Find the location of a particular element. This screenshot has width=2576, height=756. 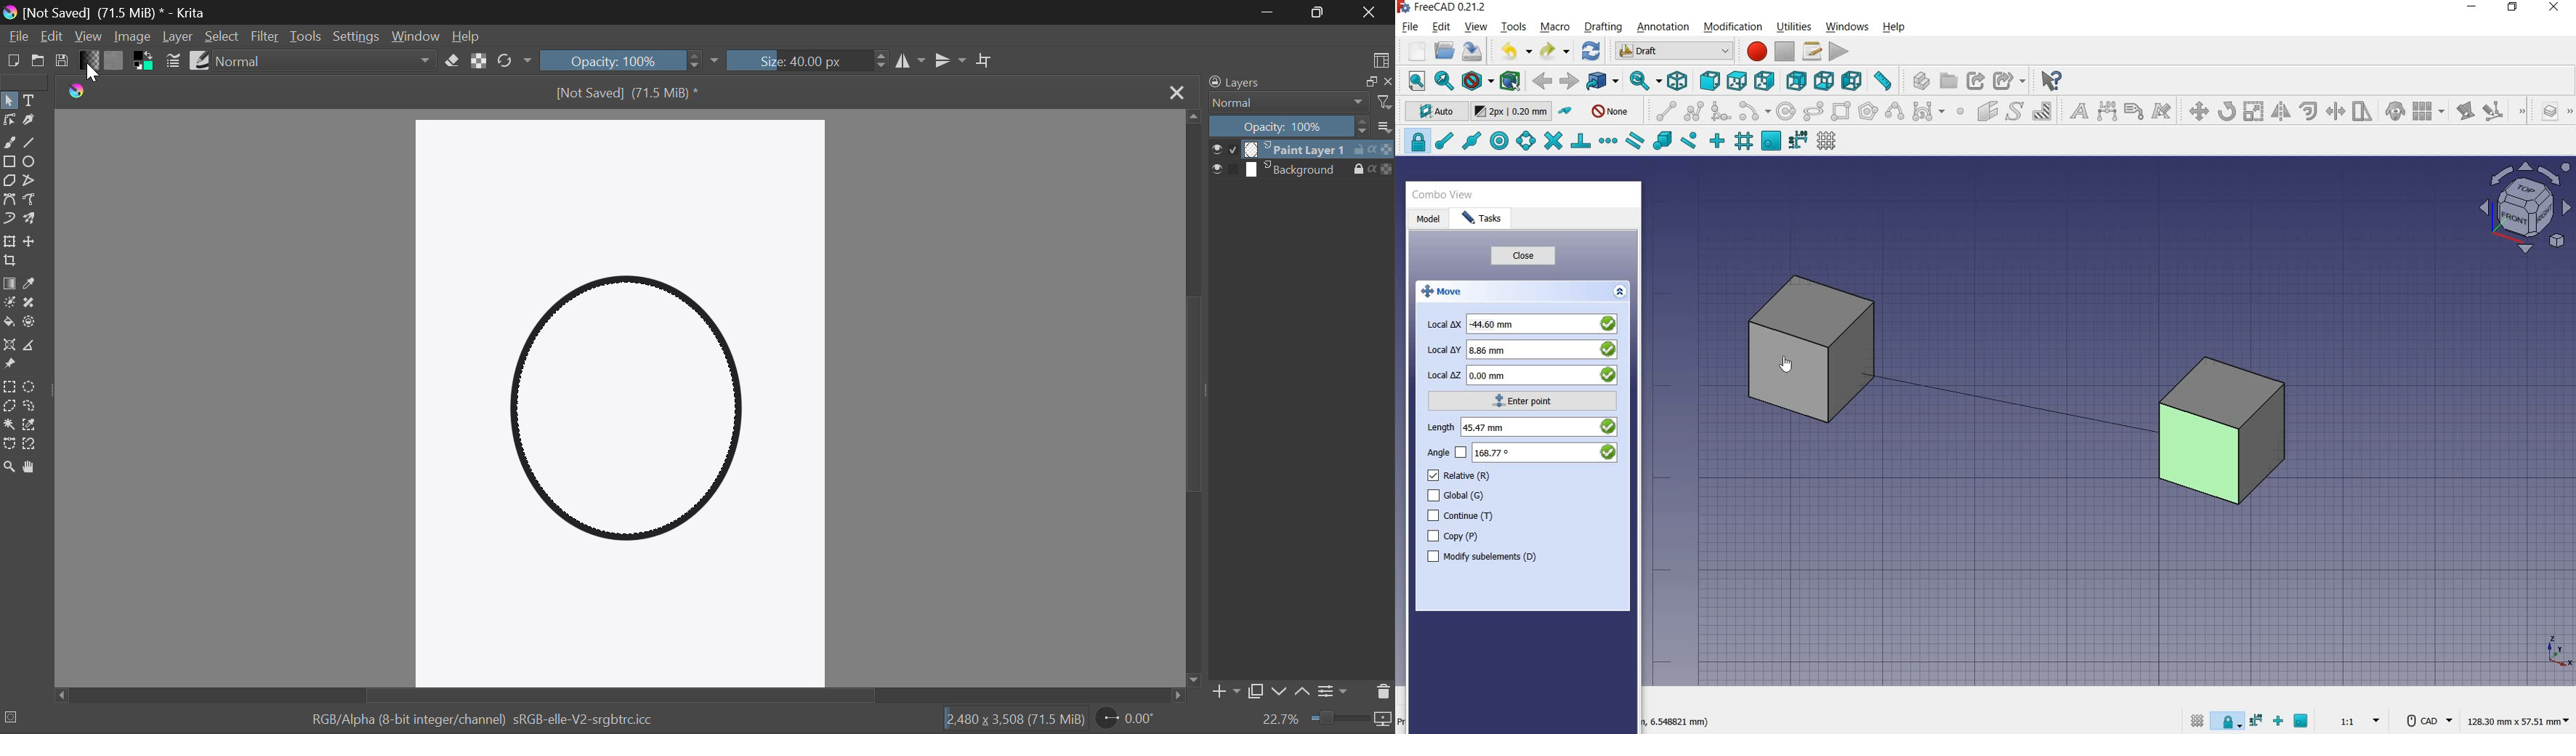

edit is located at coordinates (1442, 27).